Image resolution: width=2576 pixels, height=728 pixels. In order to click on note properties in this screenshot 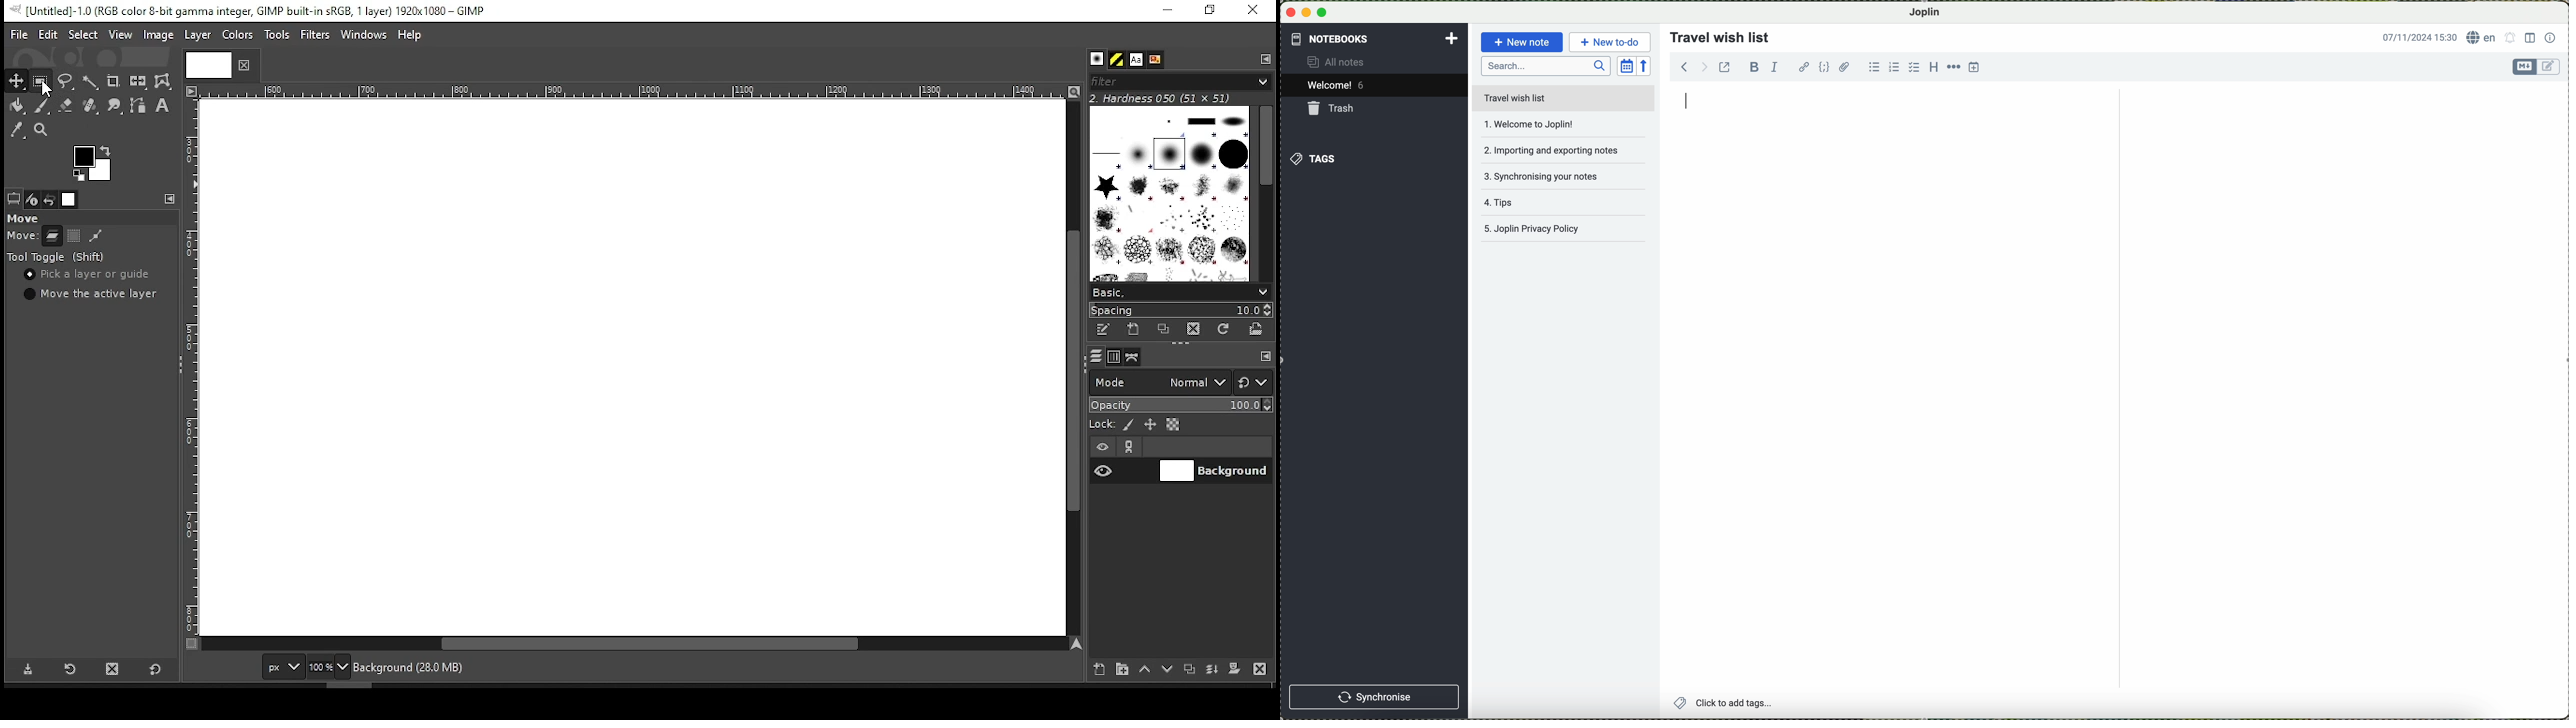, I will do `click(2551, 37)`.